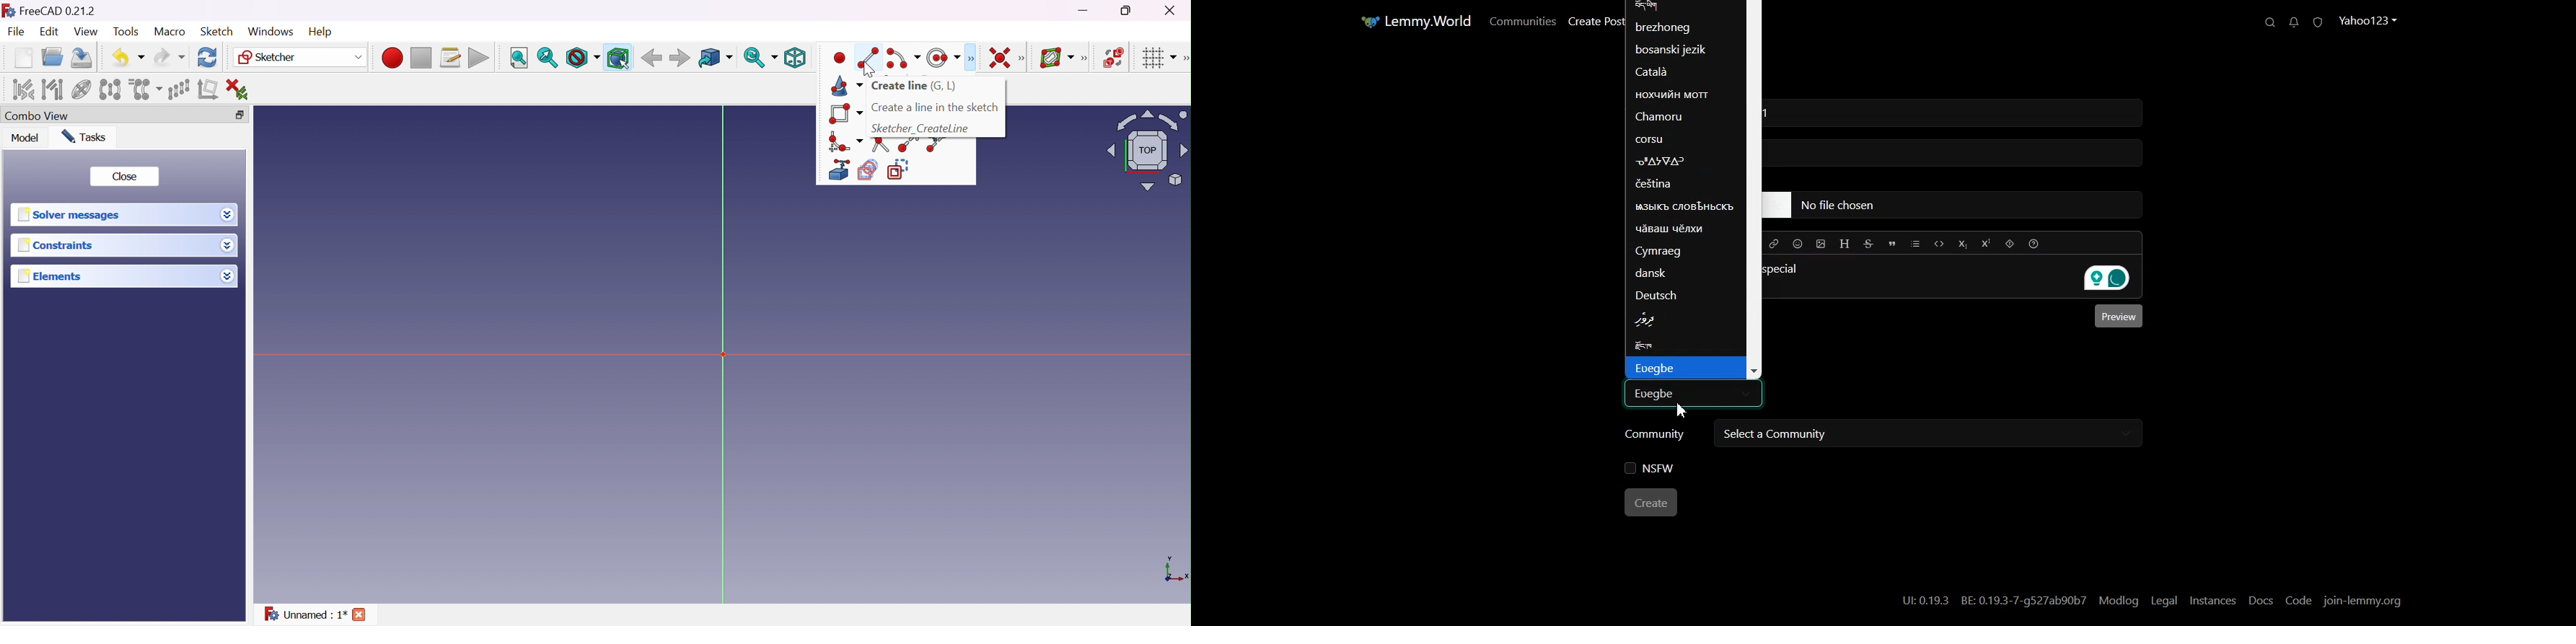 This screenshot has width=2576, height=644. I want to click on Profile, so click(2372, 20).